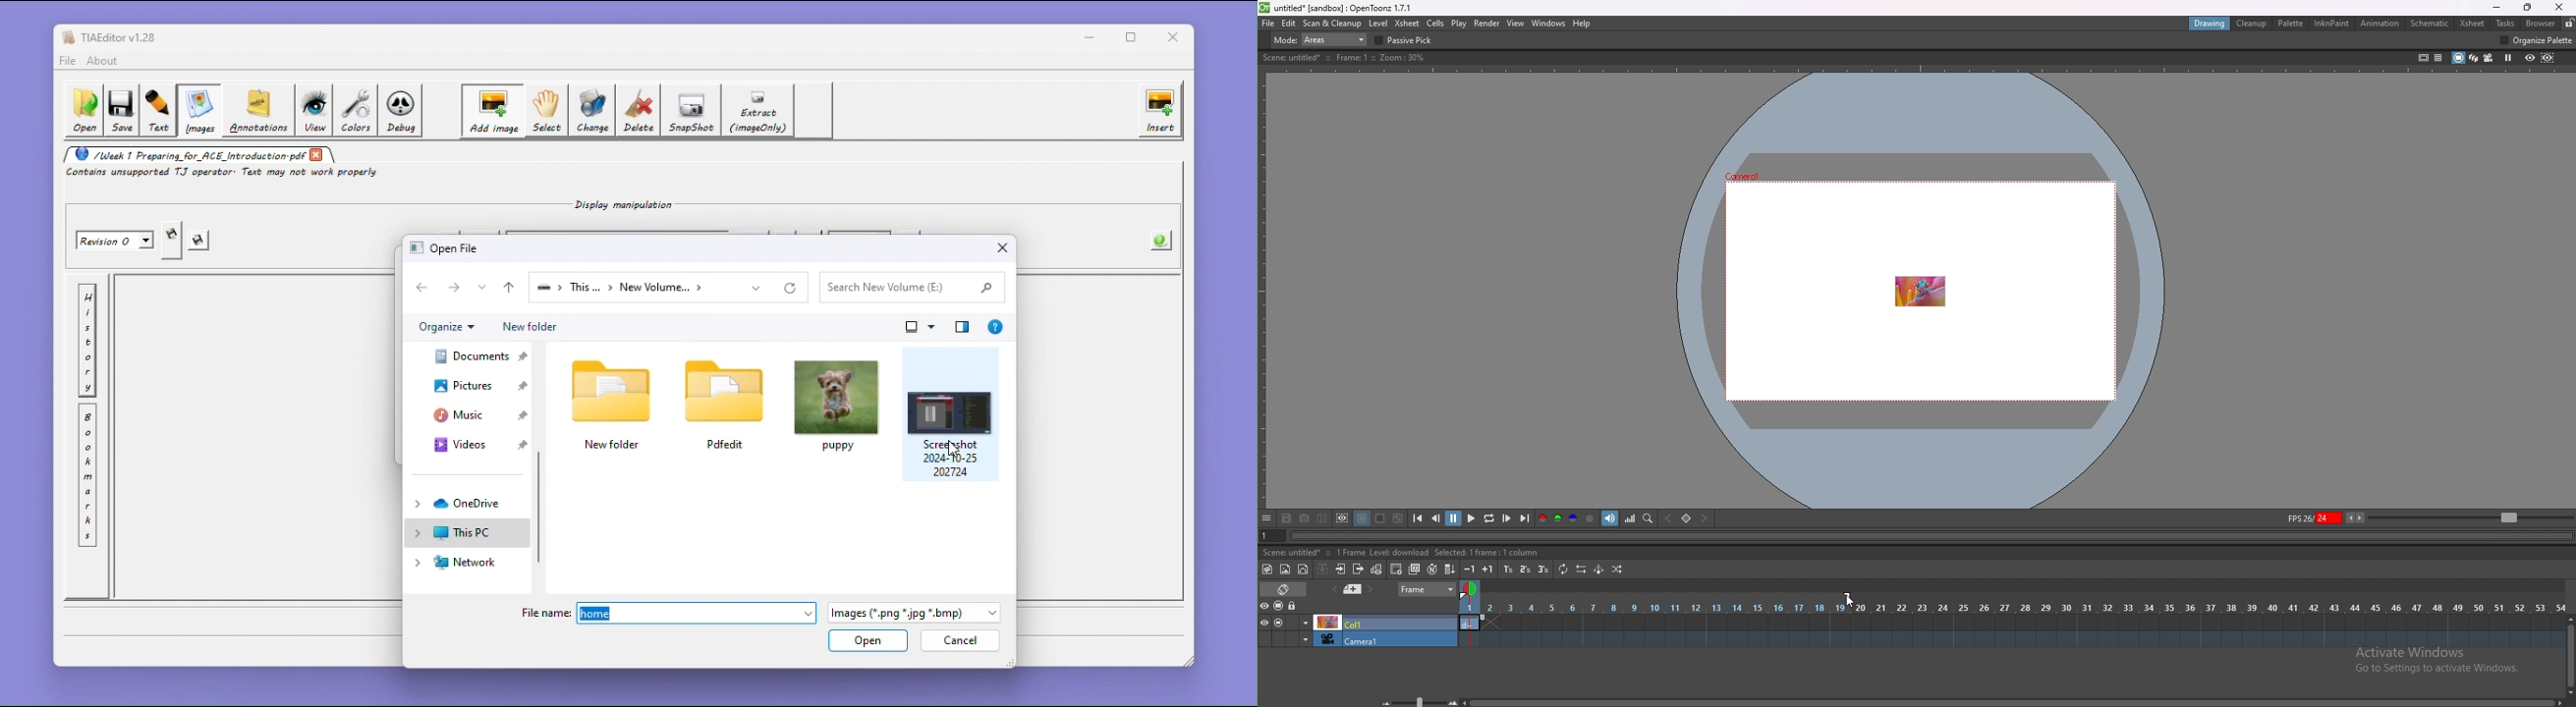 The height and width of the screenshot is (728, 2576). Describe the element at coordinates (2505, 23) in the screenshot. I see `tasks` at that location.